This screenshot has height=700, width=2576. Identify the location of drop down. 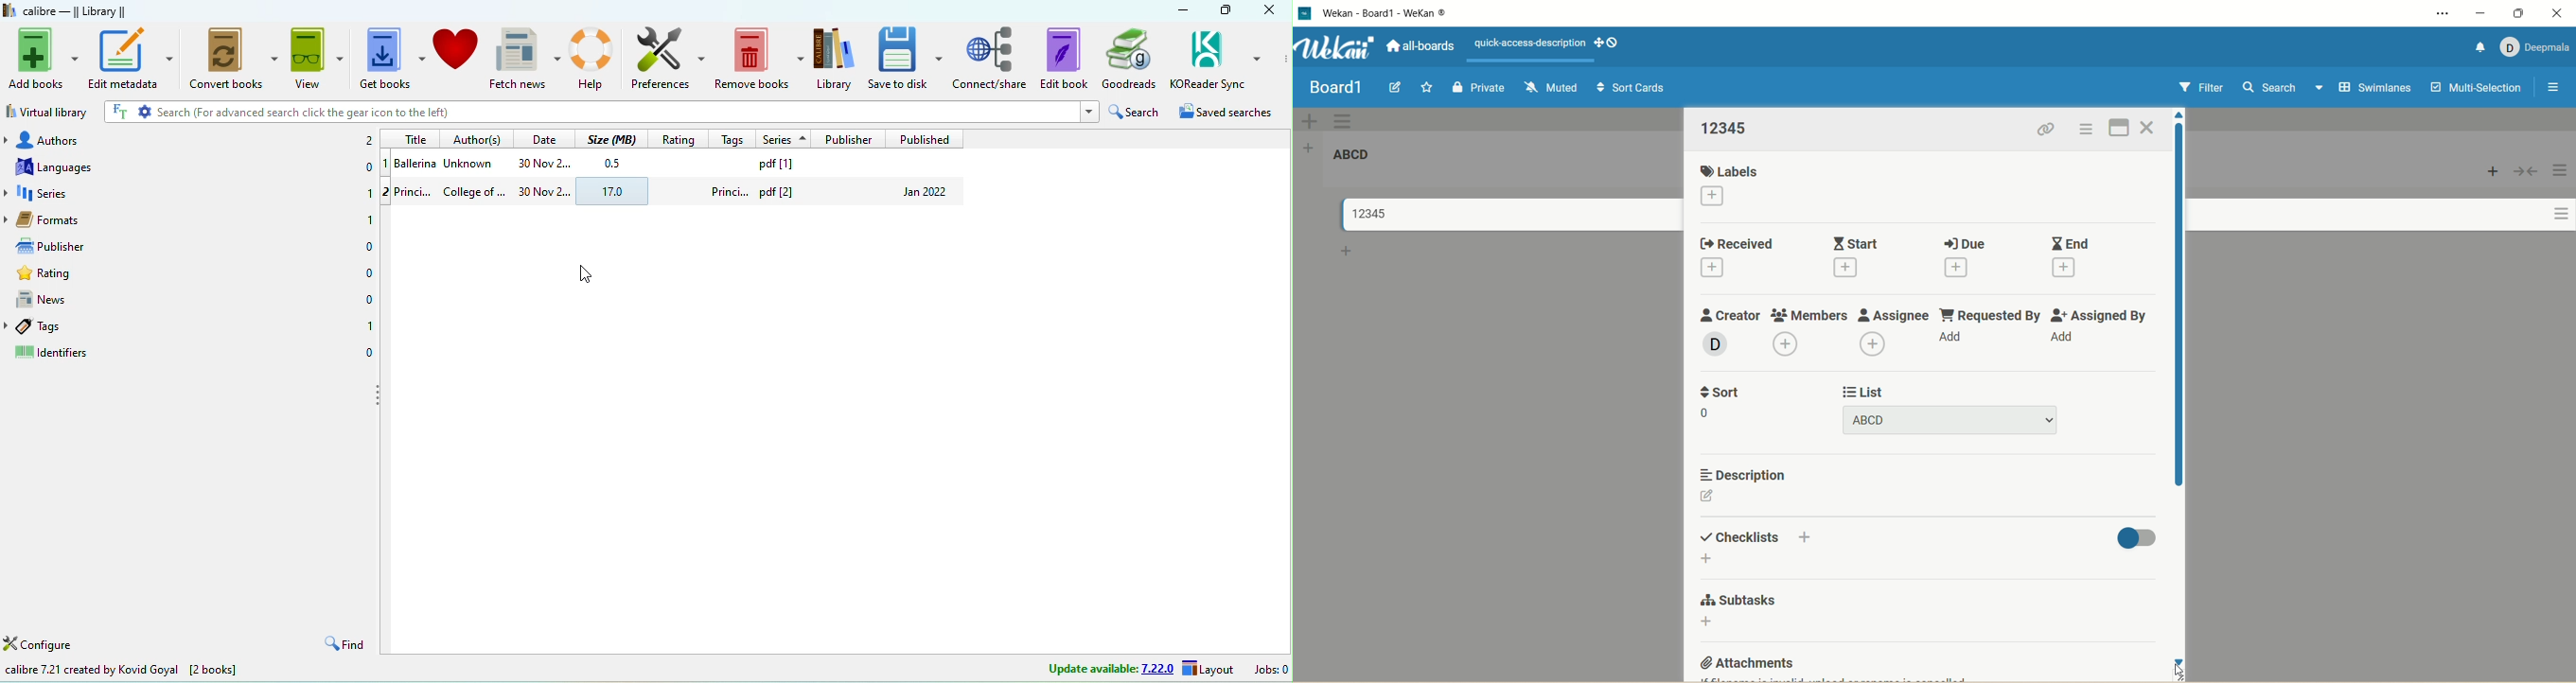
(9, 219).